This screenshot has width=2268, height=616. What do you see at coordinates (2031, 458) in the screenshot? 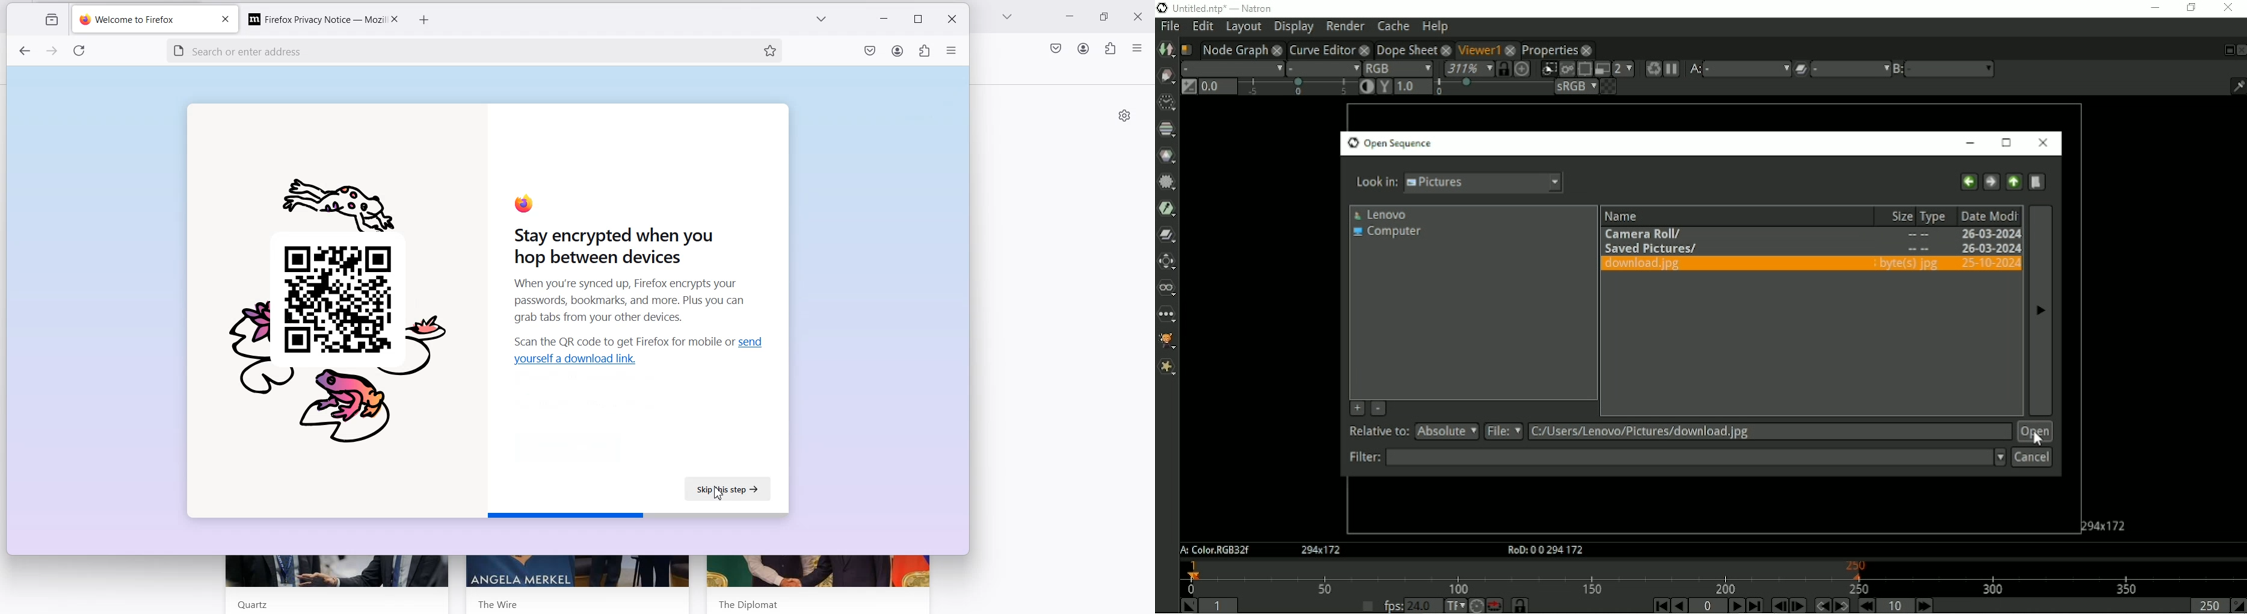
I see `Cancel` at bounding box center [2031, 458].